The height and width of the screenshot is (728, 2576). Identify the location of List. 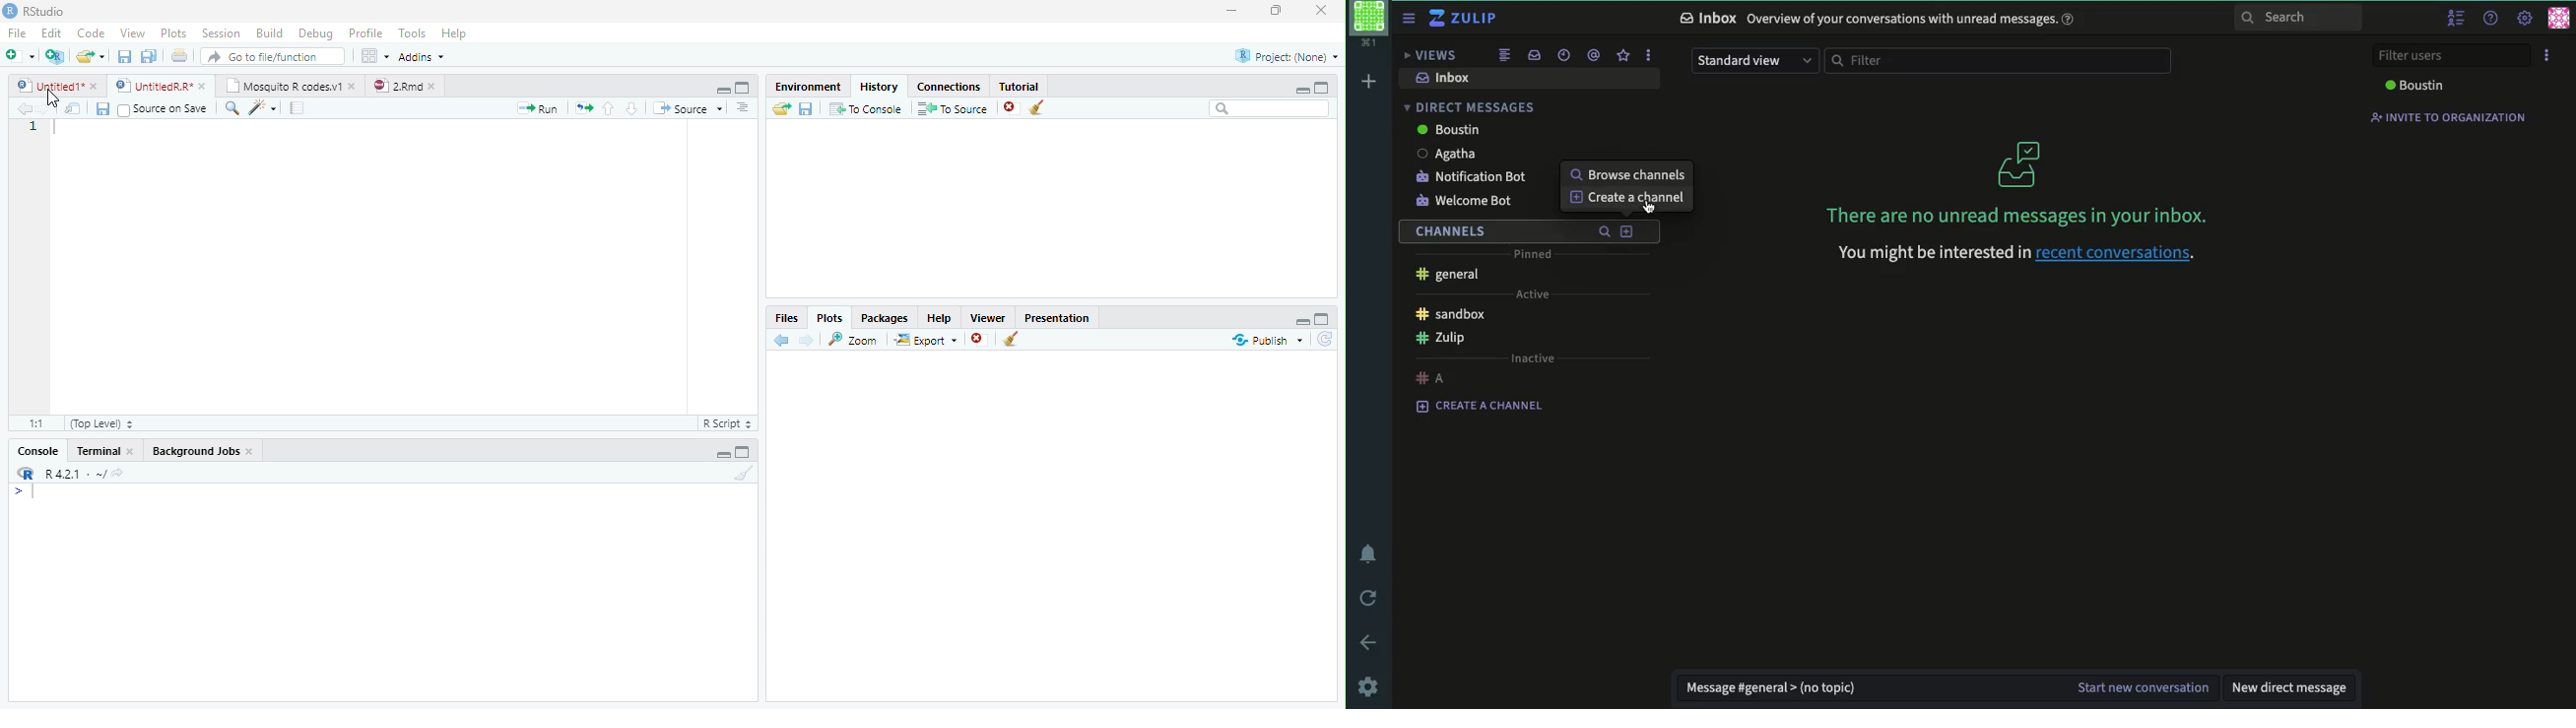
(745, 109).